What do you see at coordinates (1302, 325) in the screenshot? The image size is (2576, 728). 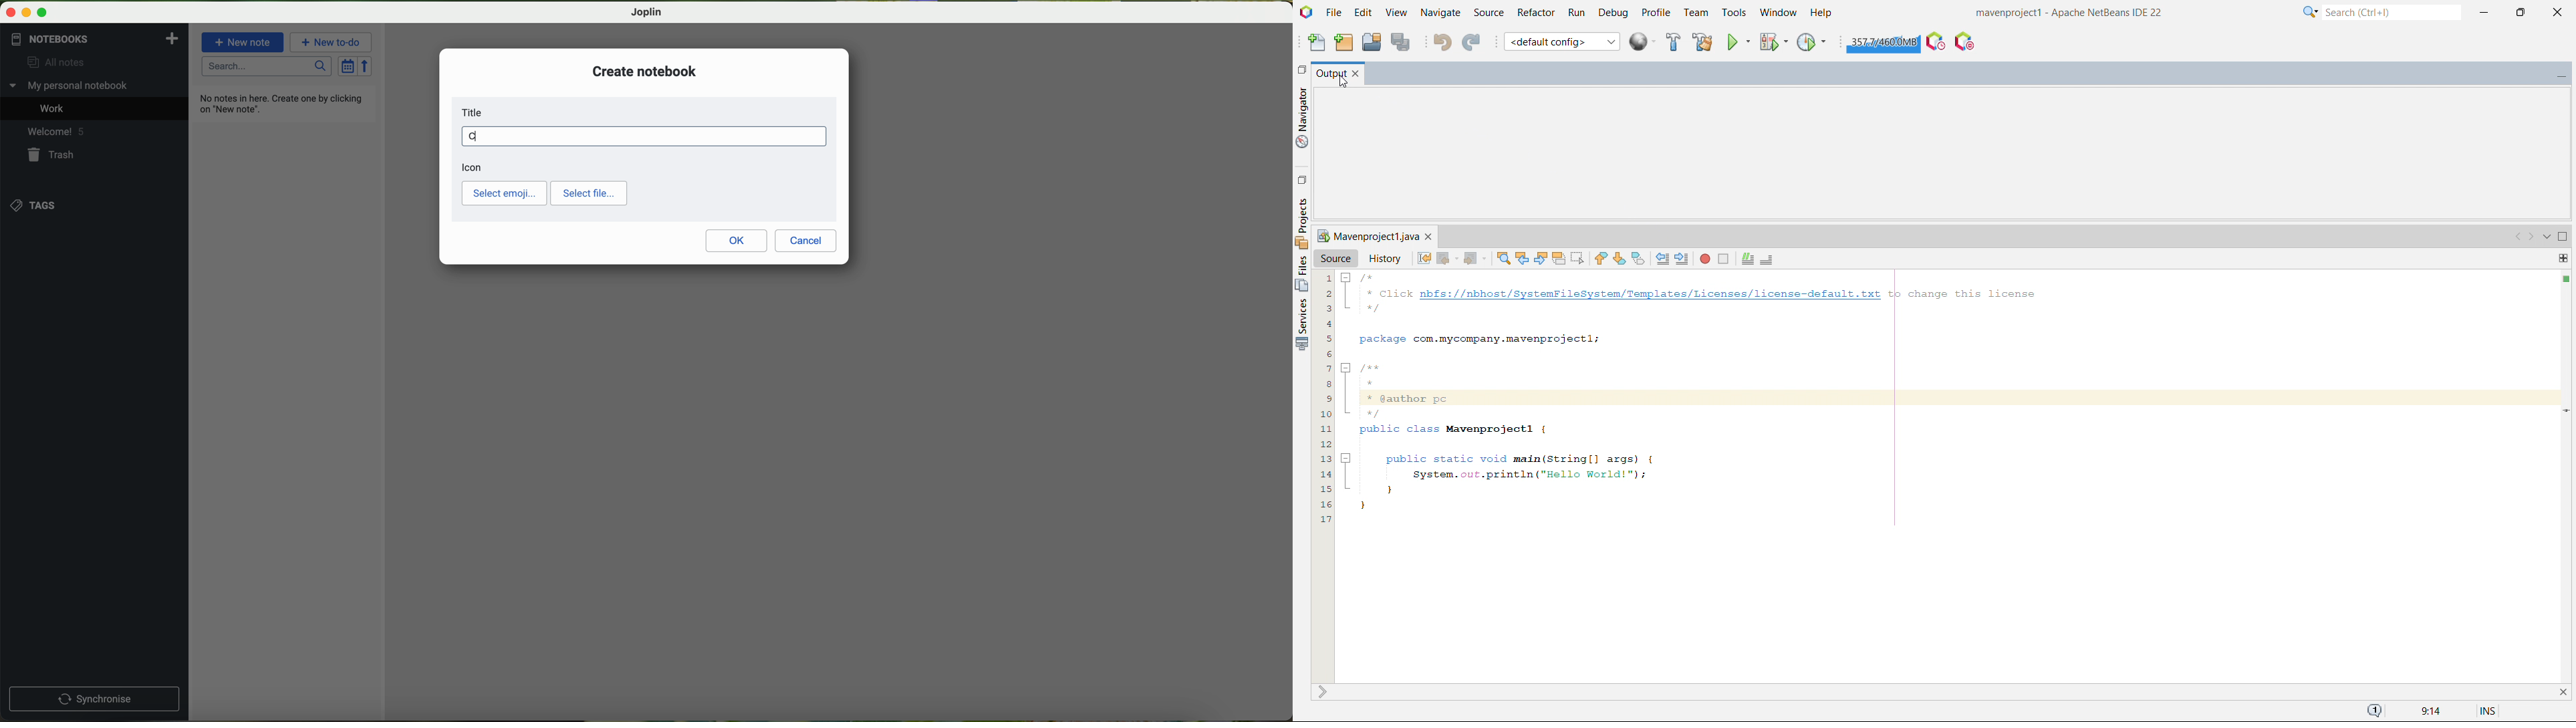 I see `projects` at bounding box center [1302, 325].